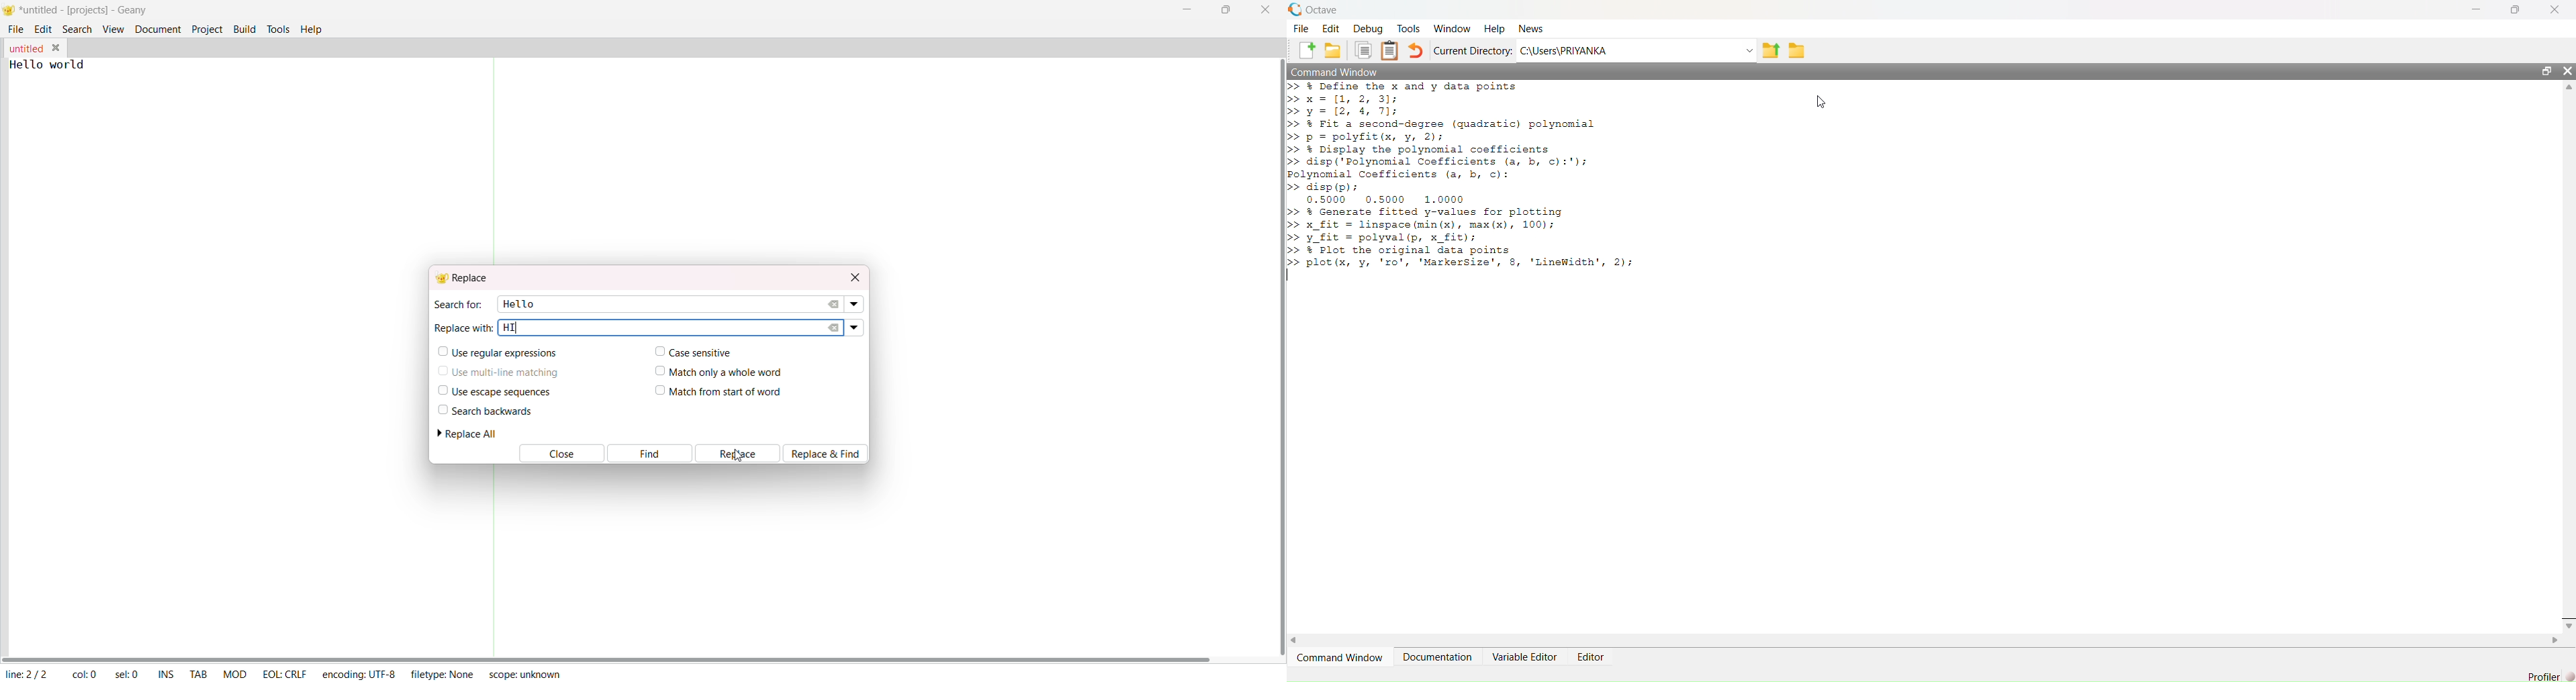  What do you see at coordinates (1475, 184) in the screenshot?
I see `>> % Define the x and y data points
>> x = [1, 2, 317
>> y = 12, 4, 71;
>> & Fit a second-degree (quadratic) polynomial
>> p = polyfit(x, y, 2);
>> % Display the polynomial coefficients
>> disp ('Polynomial Coefficients (a, b, ¢):');
Polynomial Coefficients (a, b, c):
>> disp (p) 7
0.5000 0.5000 1.0000
>> % Generate fitted y-values for plotting
>> x_fit = linspace (min (x), max (x), 100);
>> y_fit = polyval(p, x_fit);
>> & Plot the original data points
>> plot (x, y, 'ro', 'MarkerSize', 8, 'LineWidth', 2);` at bounding box center [1475, 184].